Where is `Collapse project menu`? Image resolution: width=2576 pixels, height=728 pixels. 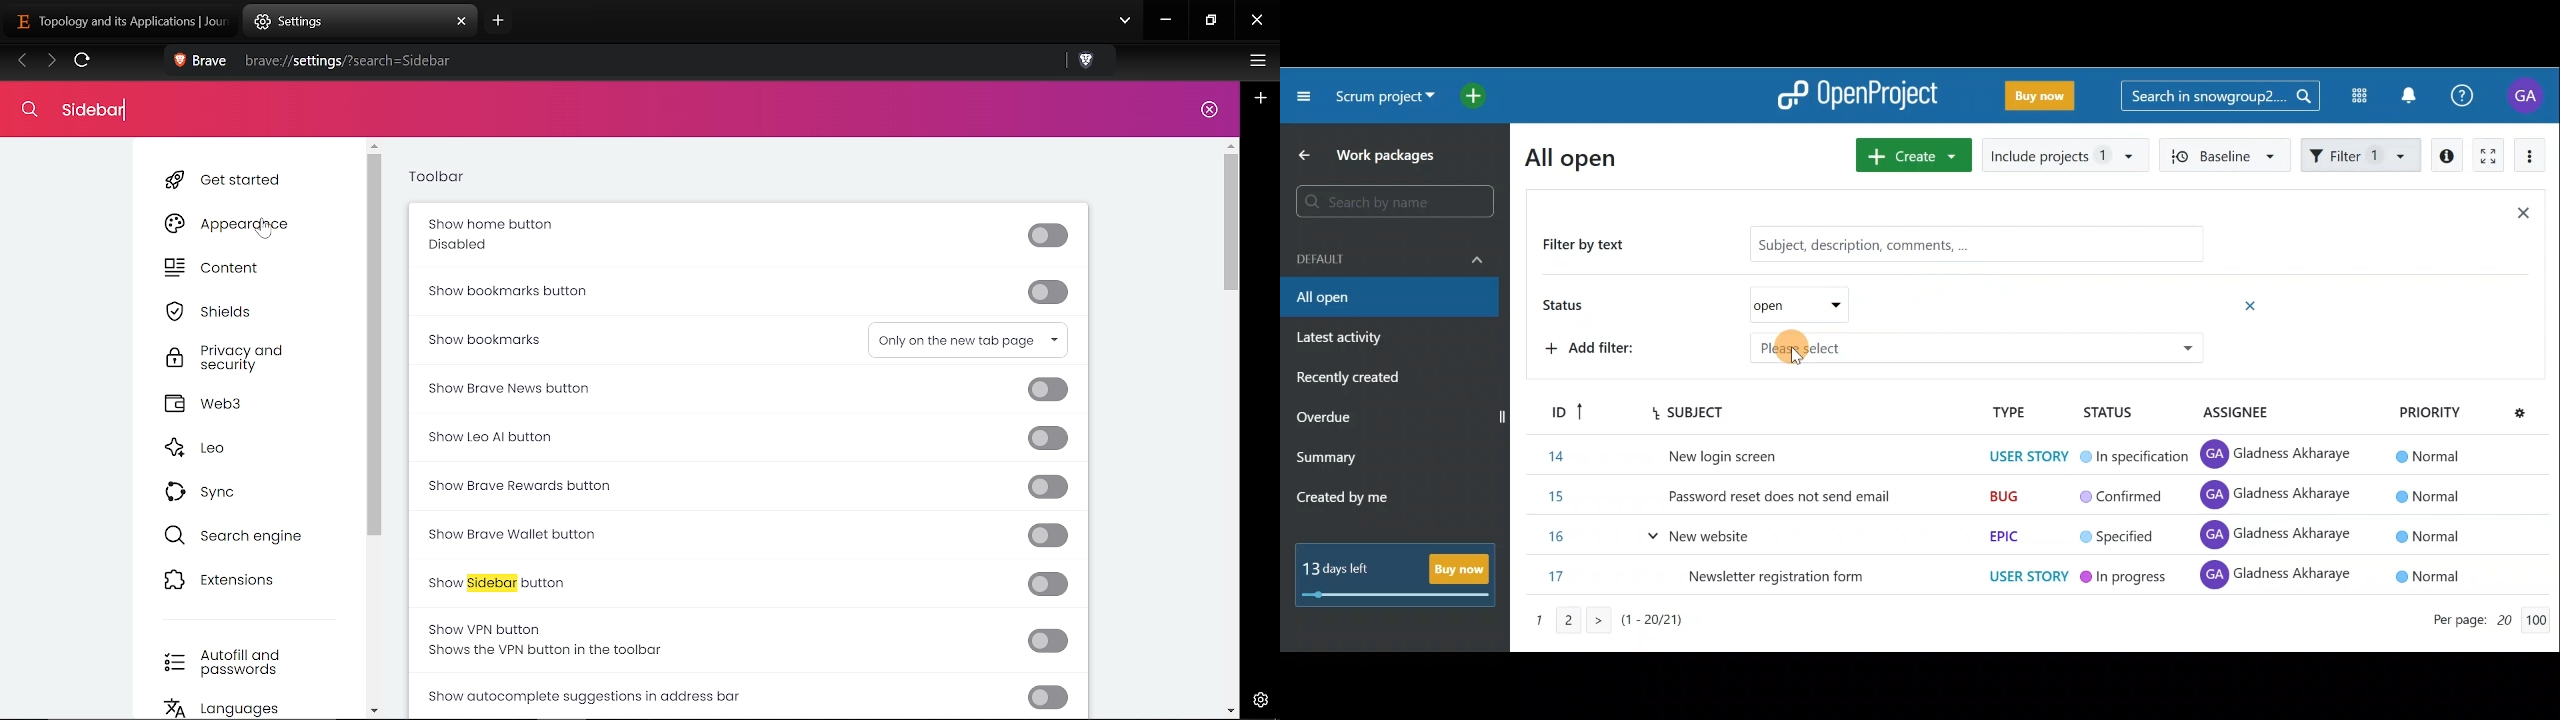 Collapse project menu is located at coordinates (1305, 95).